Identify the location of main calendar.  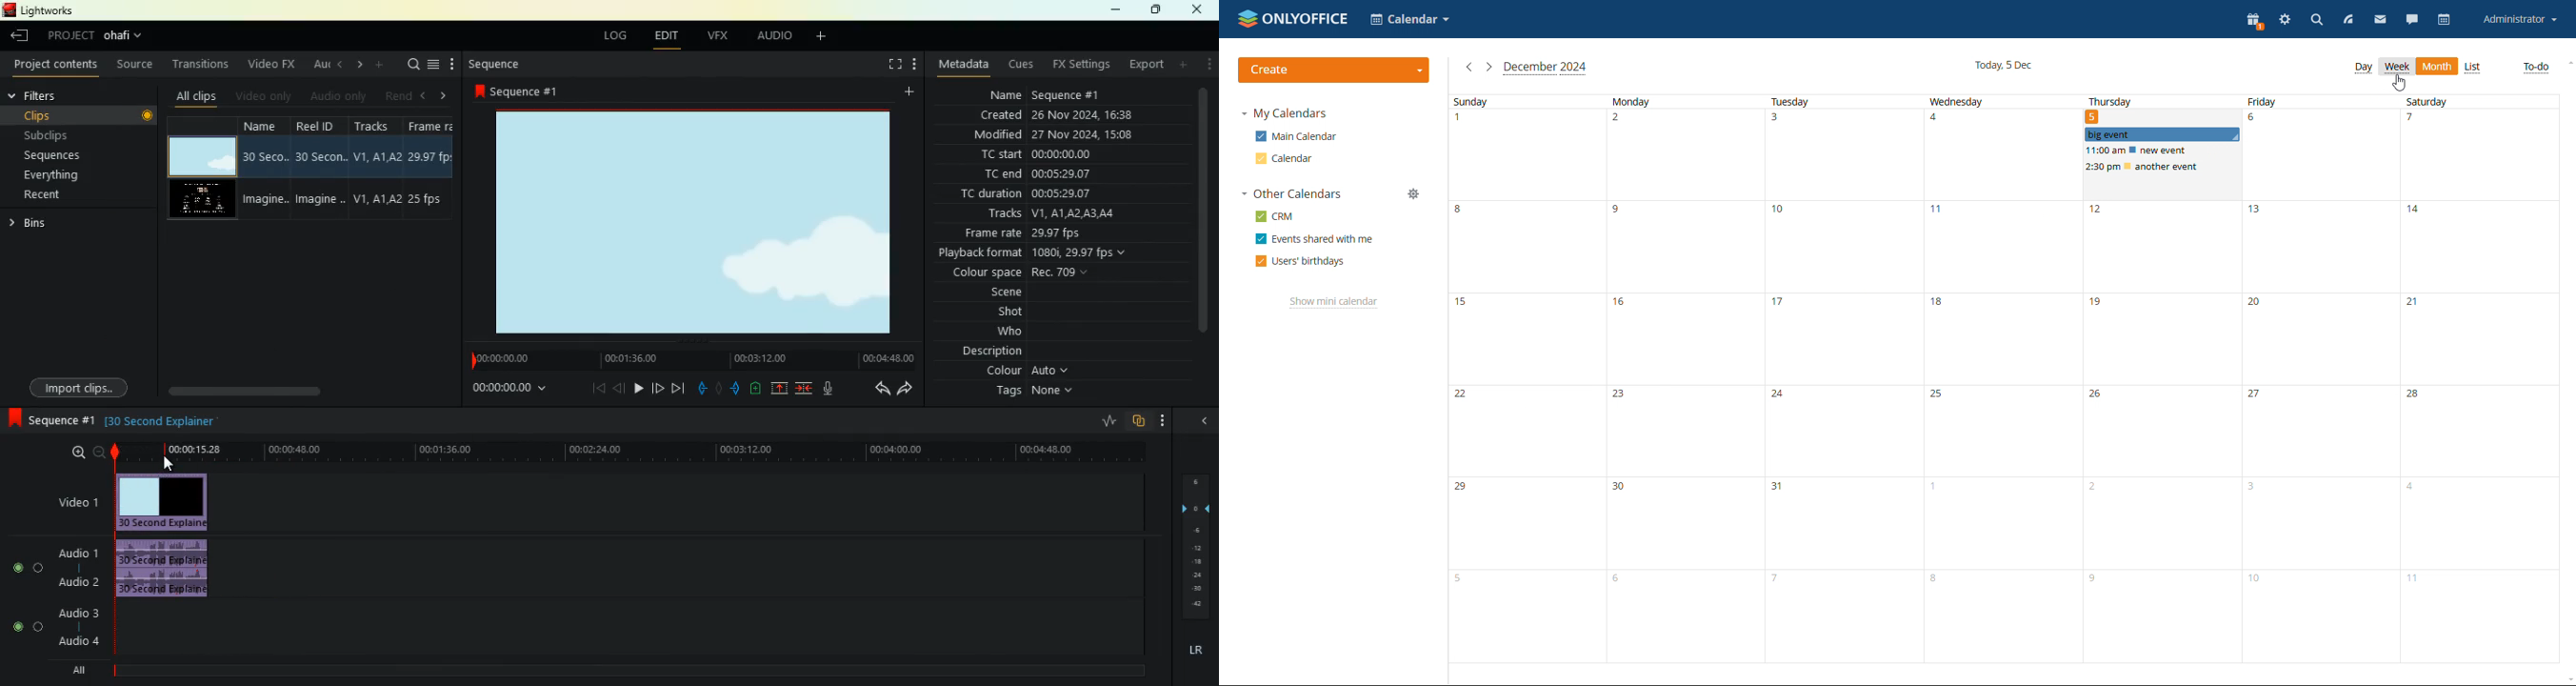
(1295, 136).